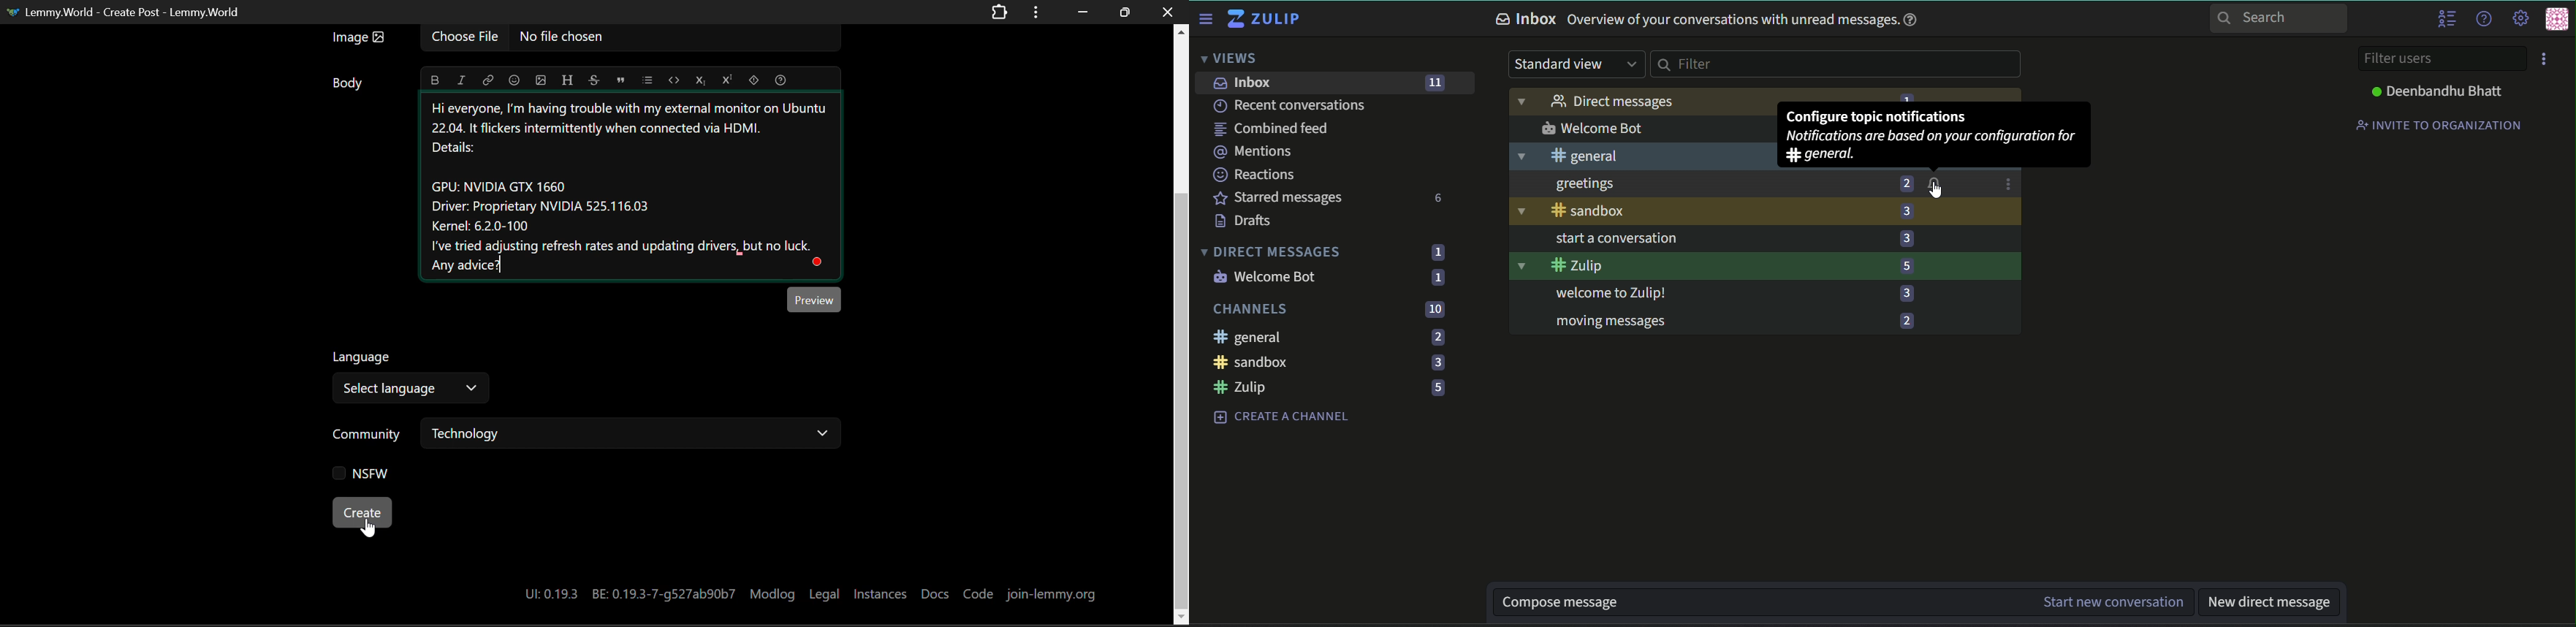 The height and width of the screenshot is (644, 2576). What do you see at coordinates (1903, 183) in the screenshot?
I see `number` at bounding box center [1903, 183].